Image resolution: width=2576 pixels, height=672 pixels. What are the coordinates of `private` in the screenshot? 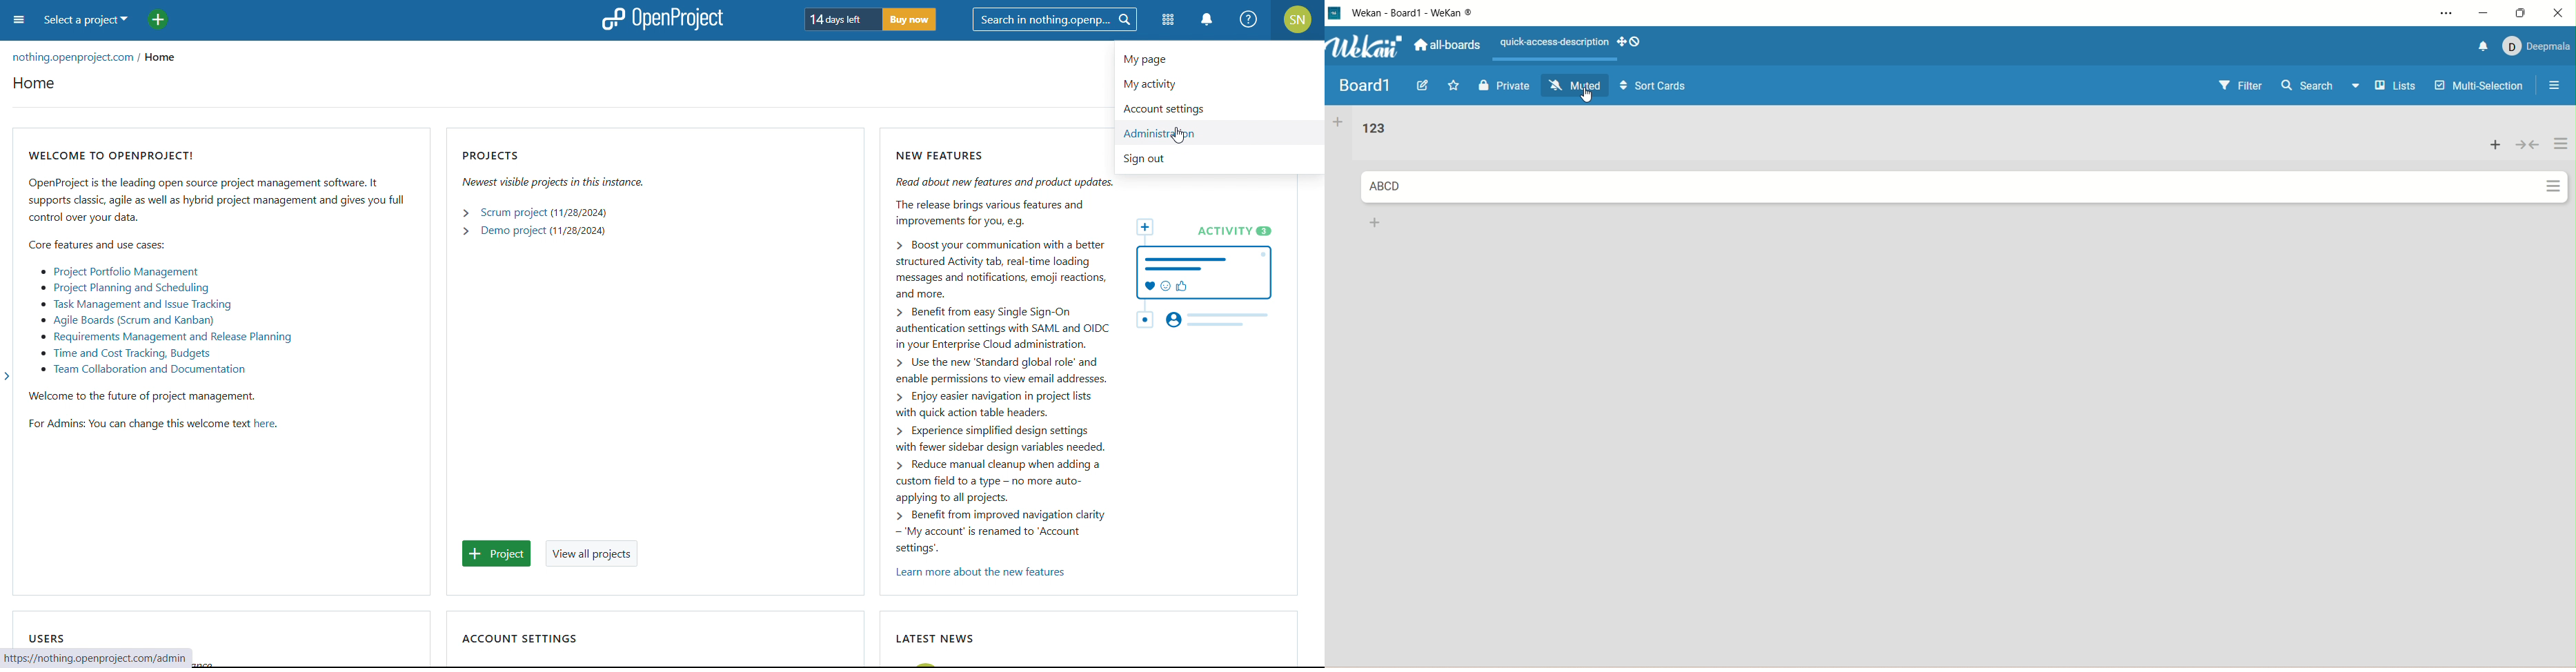 It's located at (1505, 86).